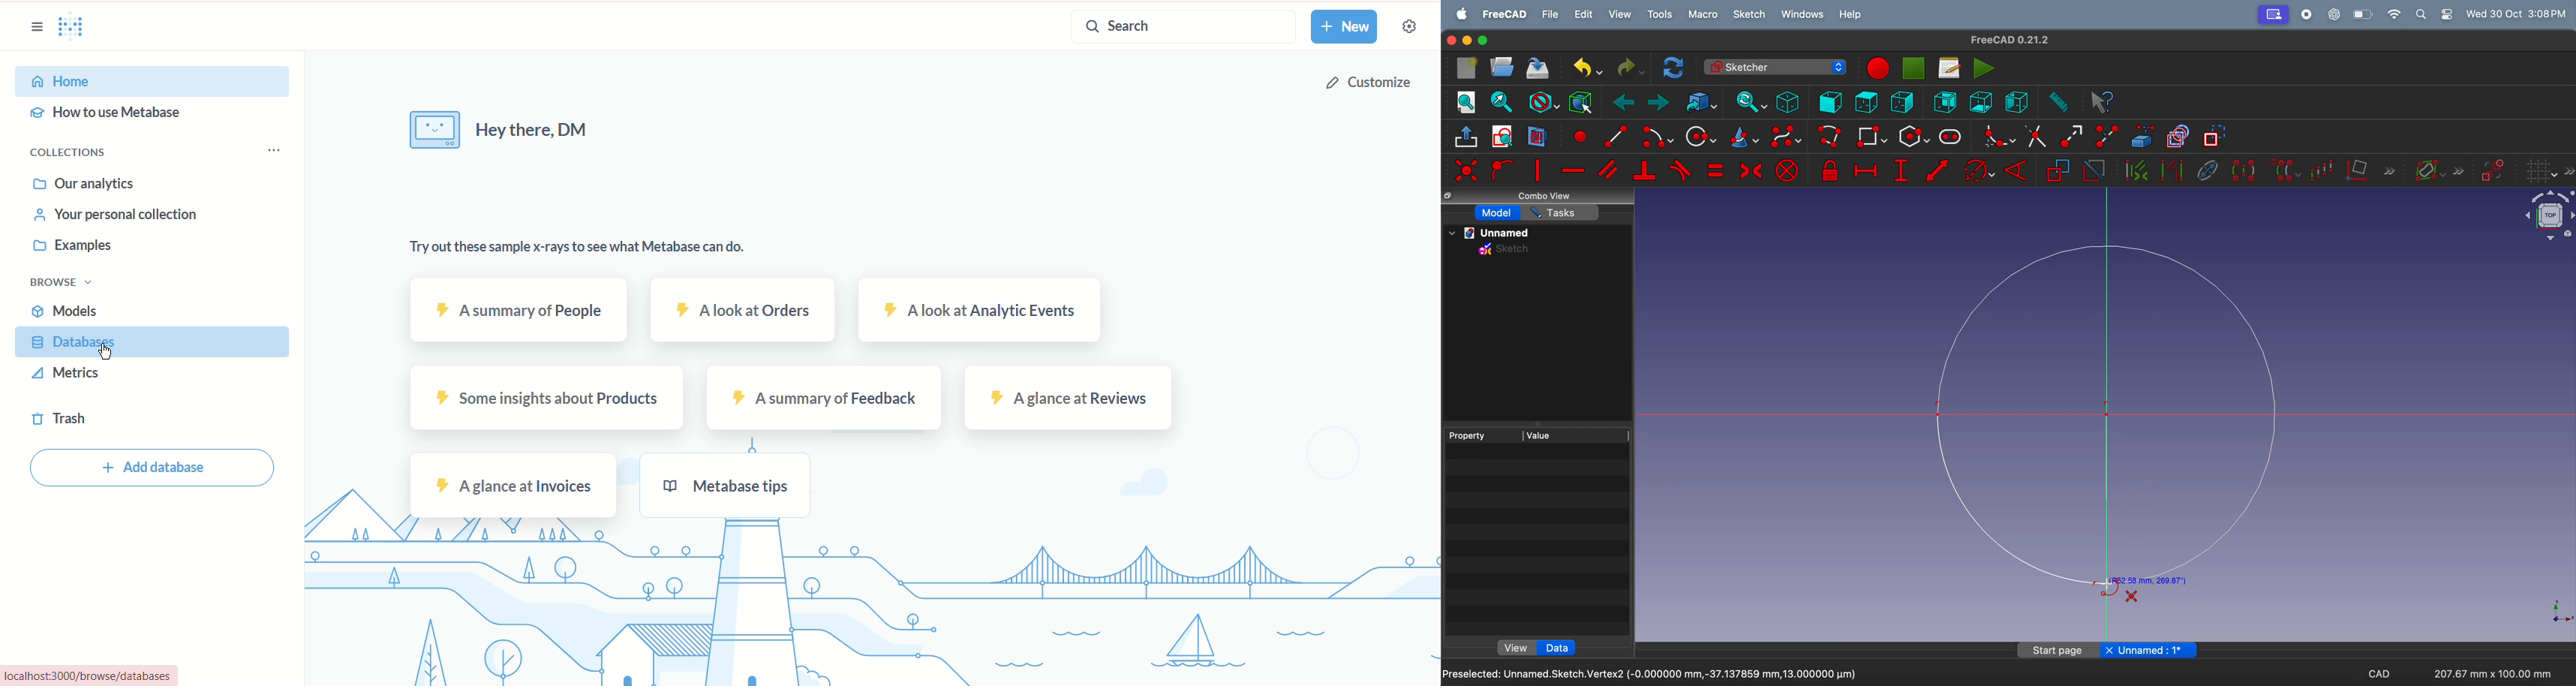  I want to click on edit, so click(1585, 15).